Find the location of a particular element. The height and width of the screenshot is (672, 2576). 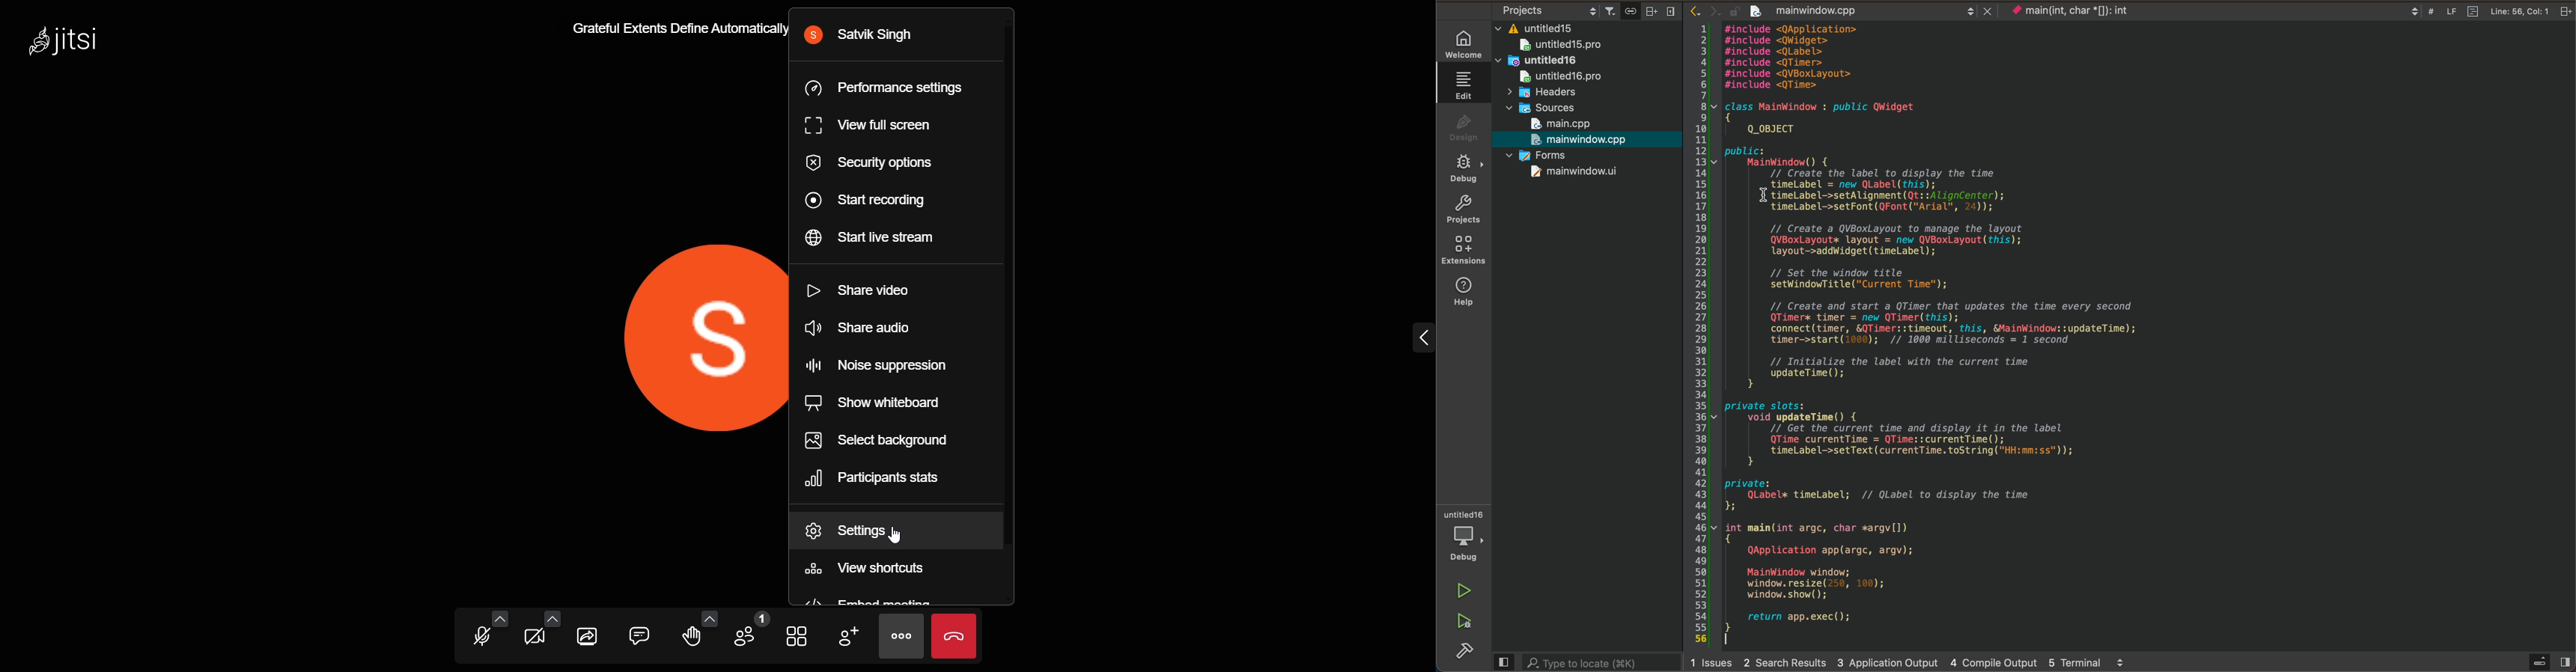

forms is located at coordinates (1583, 158).